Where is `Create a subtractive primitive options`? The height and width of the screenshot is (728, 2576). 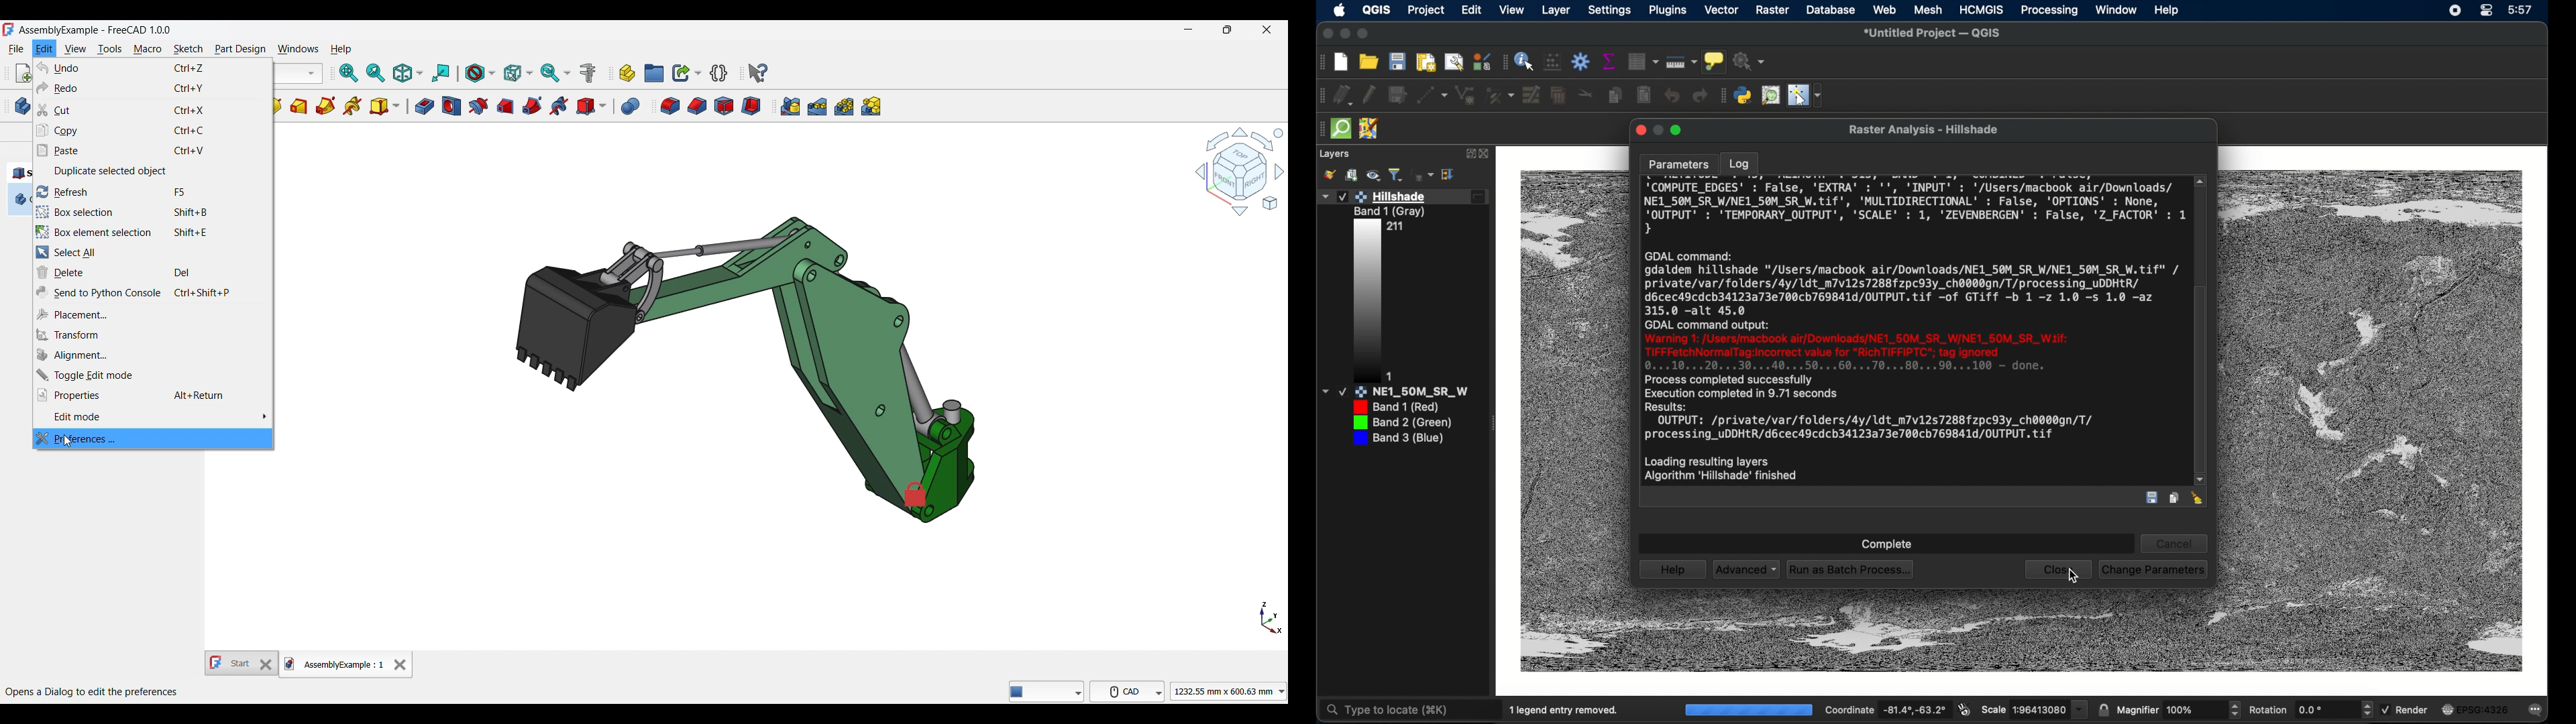
Create a subtractive primitive options is located at coordinates (592, 106).